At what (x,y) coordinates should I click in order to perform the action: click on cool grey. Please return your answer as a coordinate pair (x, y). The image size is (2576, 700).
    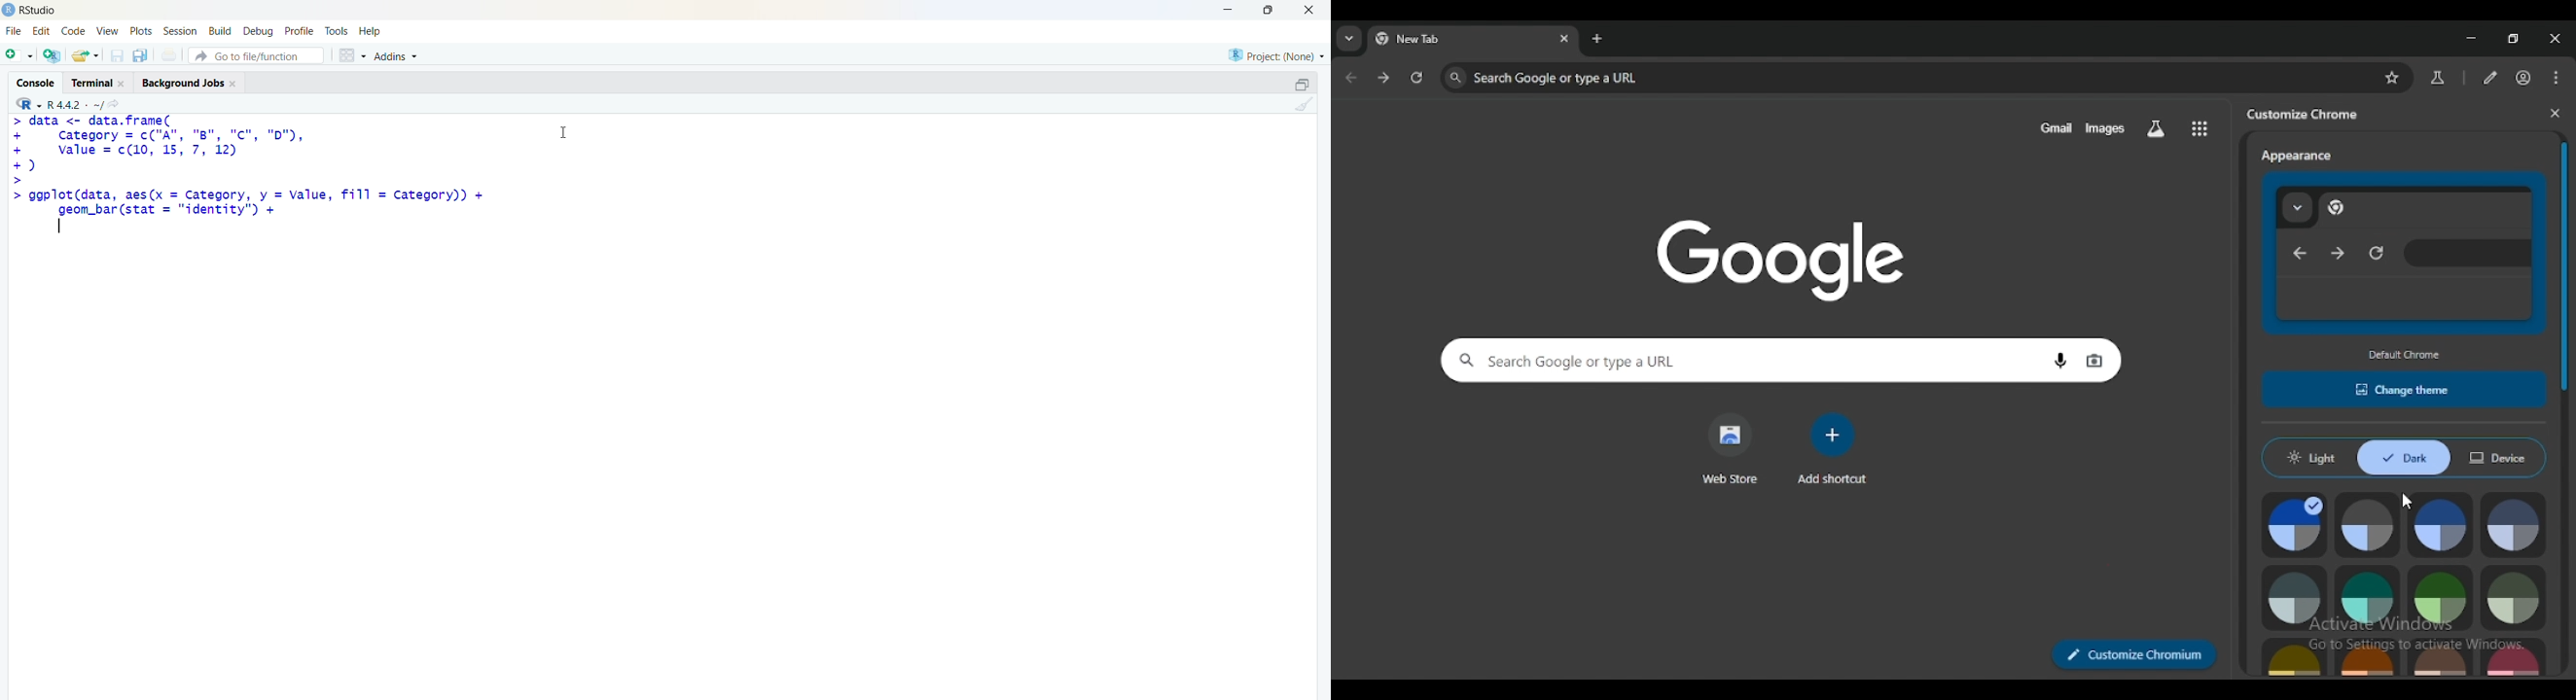
    Looking at the image, I should click on (2515, 525).